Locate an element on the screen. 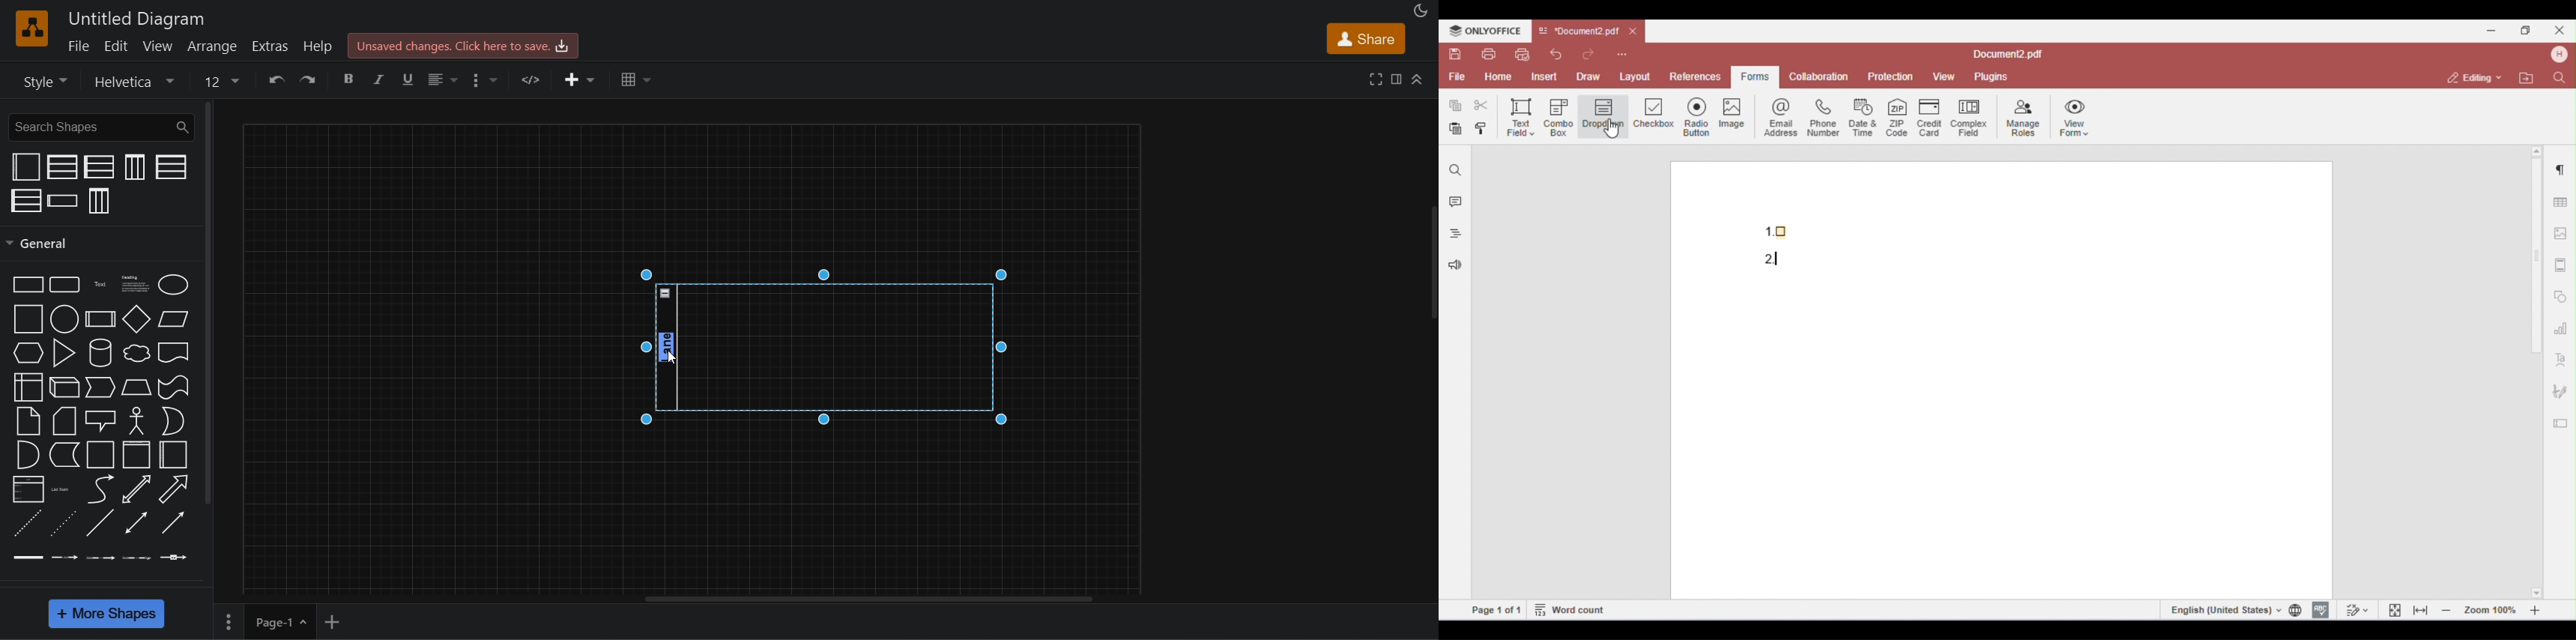  connector with symbol is located at coordinates (174, 557).